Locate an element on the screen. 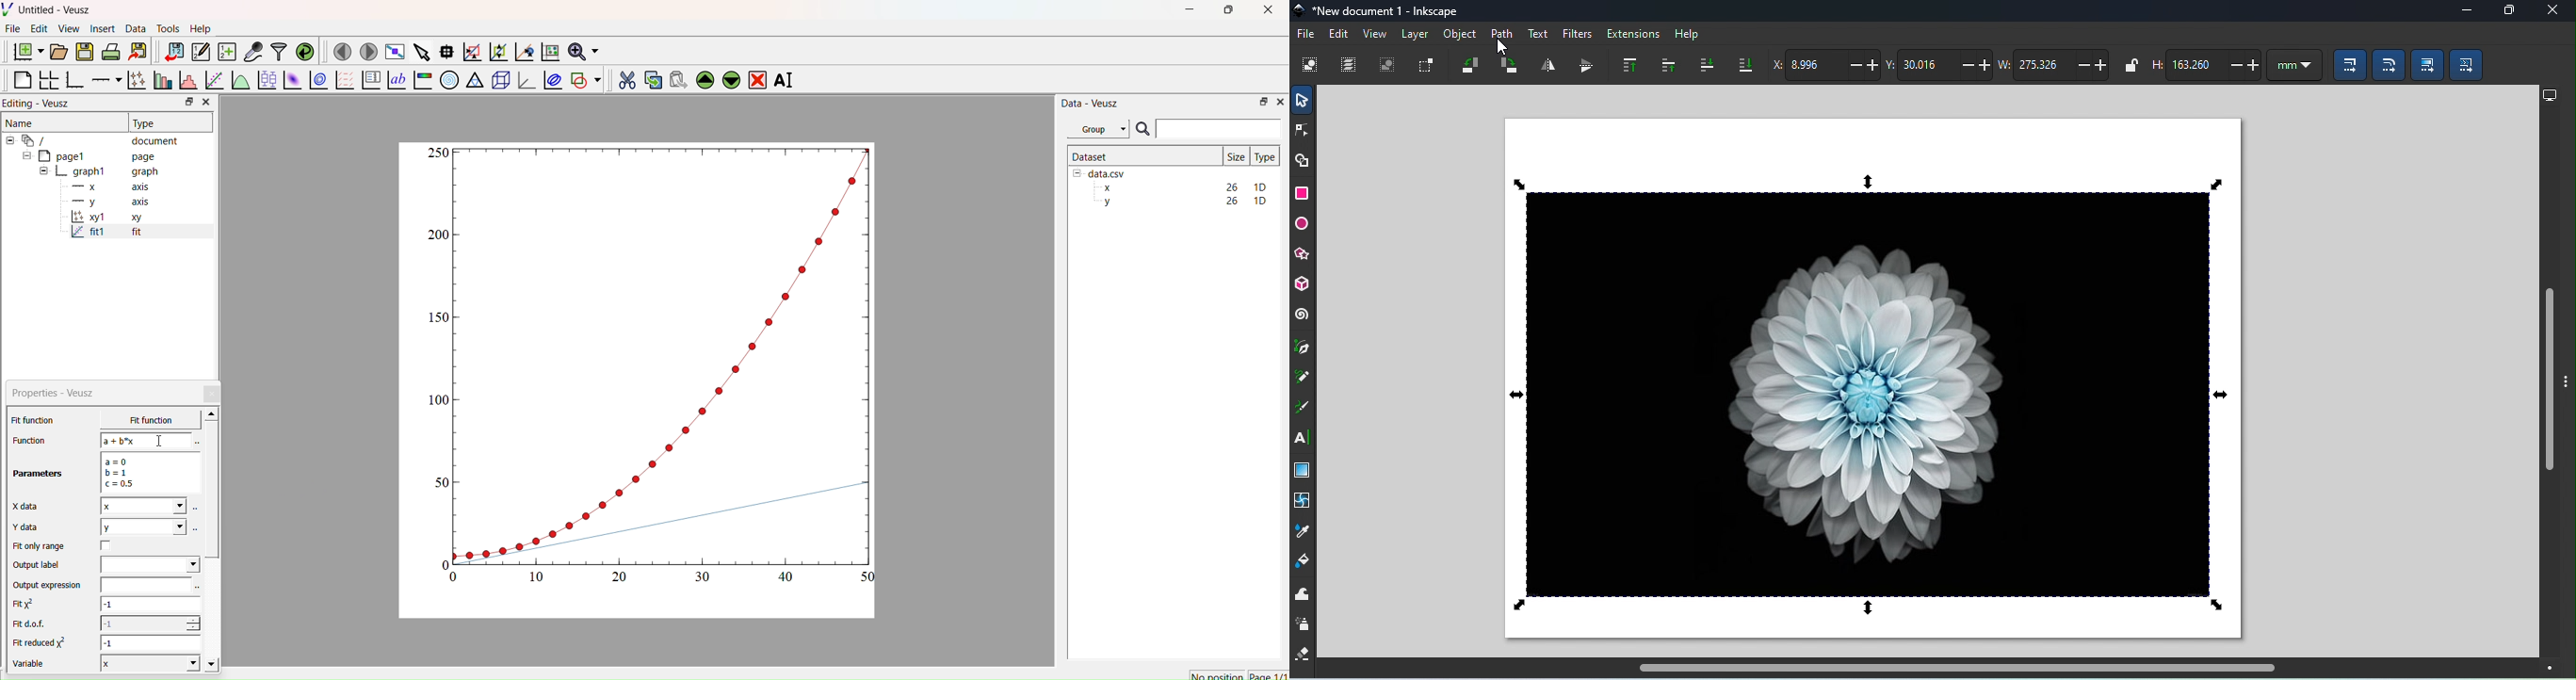  Move patterns (in fill or stroke) along with the objects) is located at coordinates (2469, 66).